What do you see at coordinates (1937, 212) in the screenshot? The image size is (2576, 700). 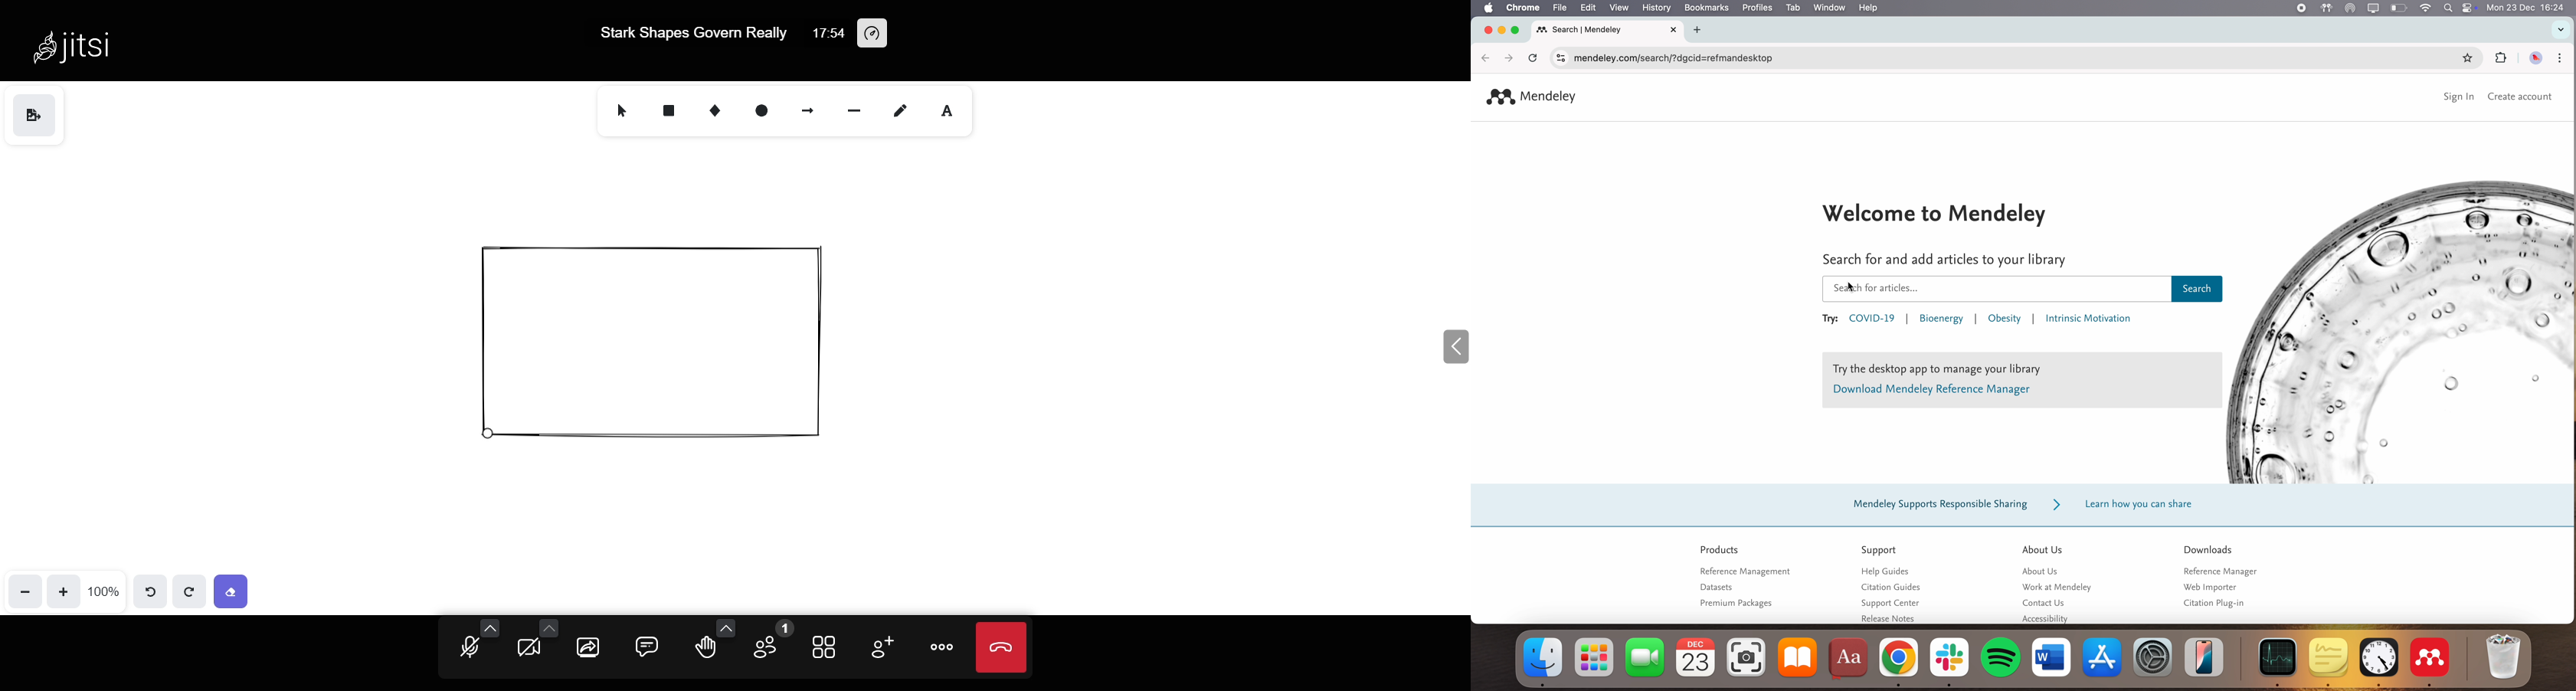 I see `welcome to Mendeley` at bounding box center [1937, 212].